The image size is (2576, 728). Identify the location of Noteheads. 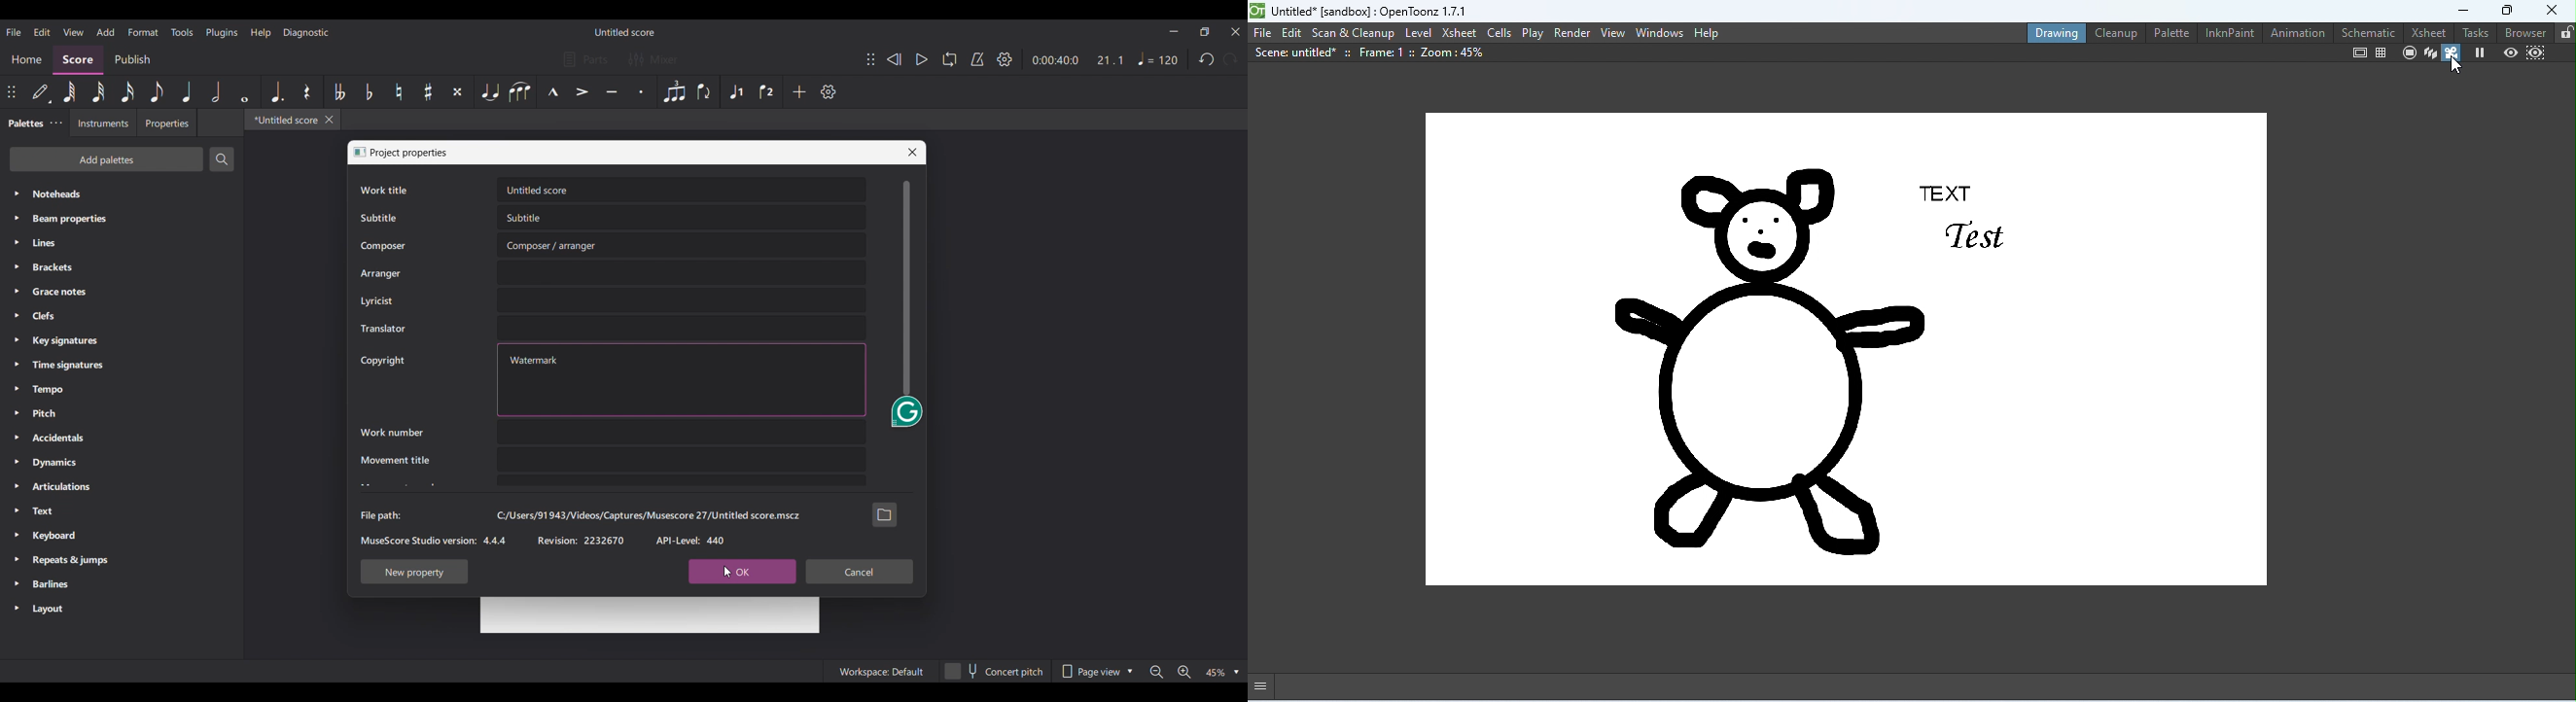
(122, 194).